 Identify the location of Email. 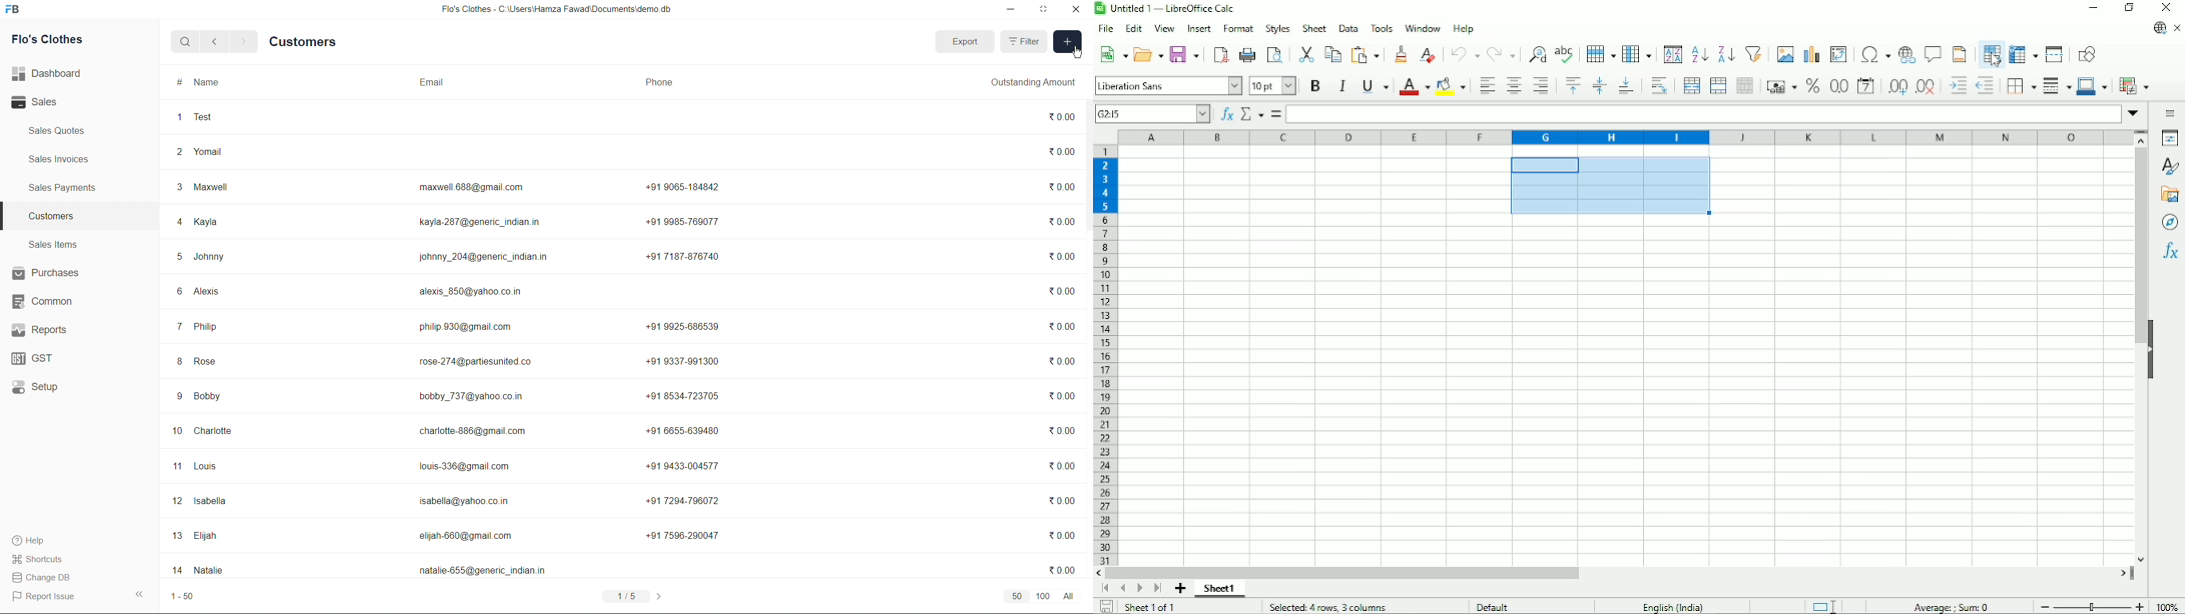
(430, 85).